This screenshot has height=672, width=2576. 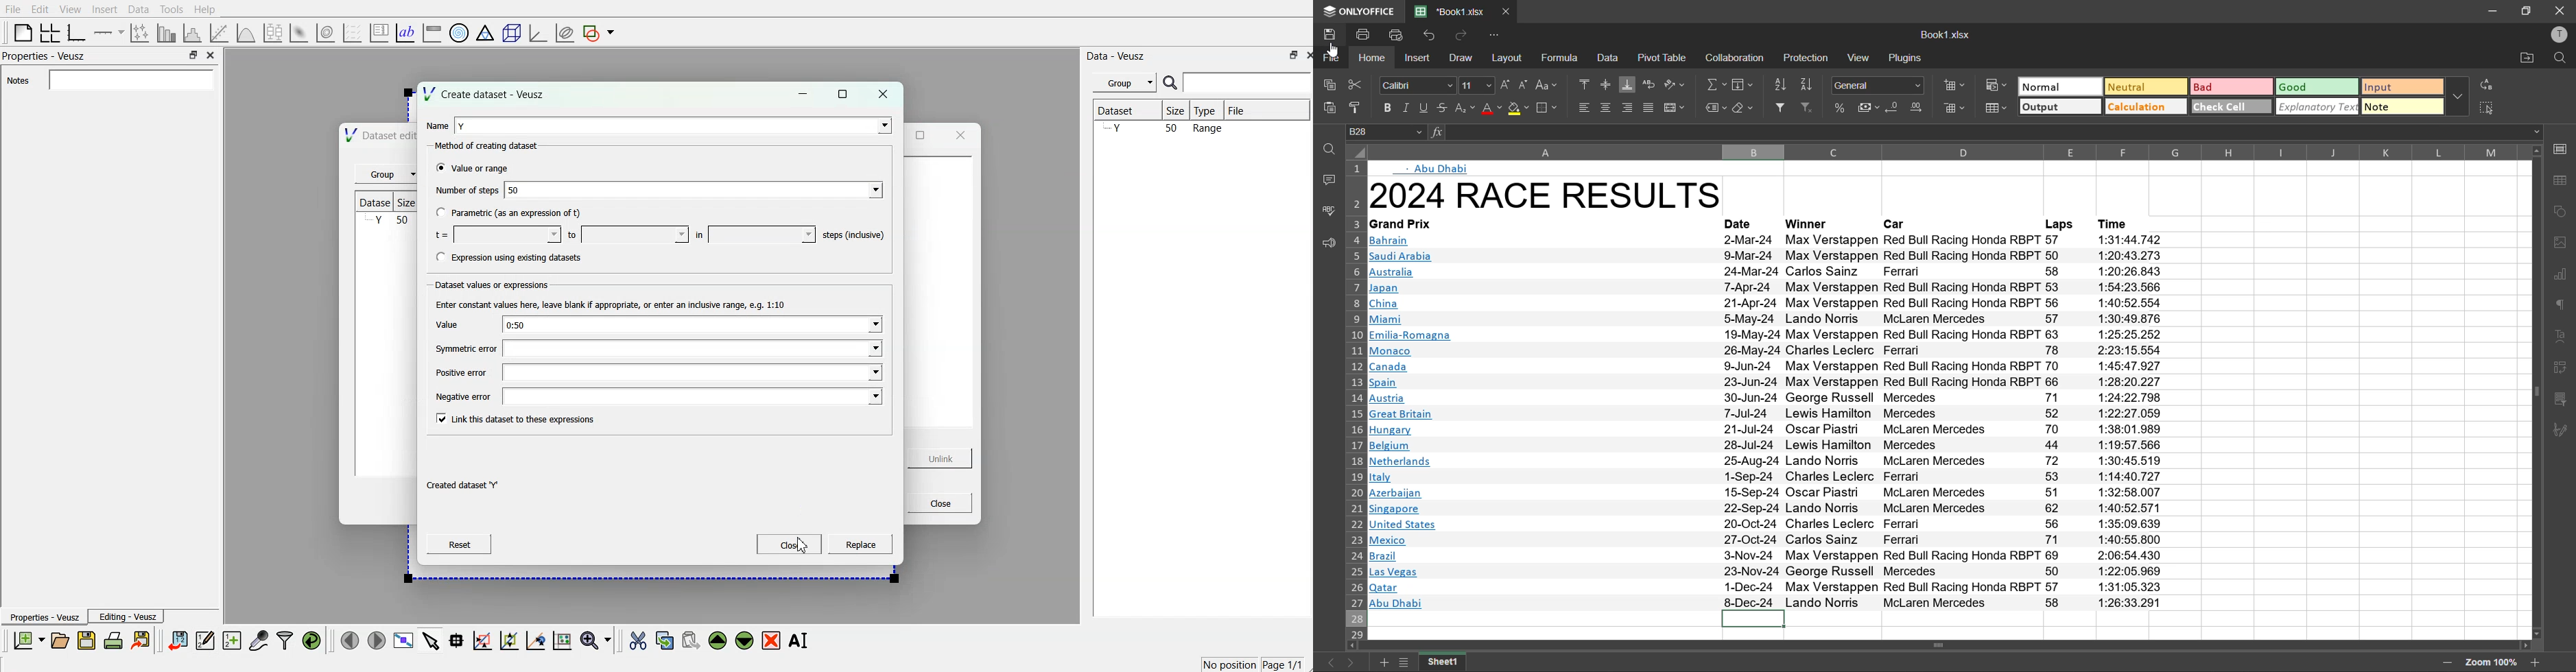 What do you see at coordinates (1746, 107) in the screenshot?
I see `clear` at bounding box center [1746, 107].